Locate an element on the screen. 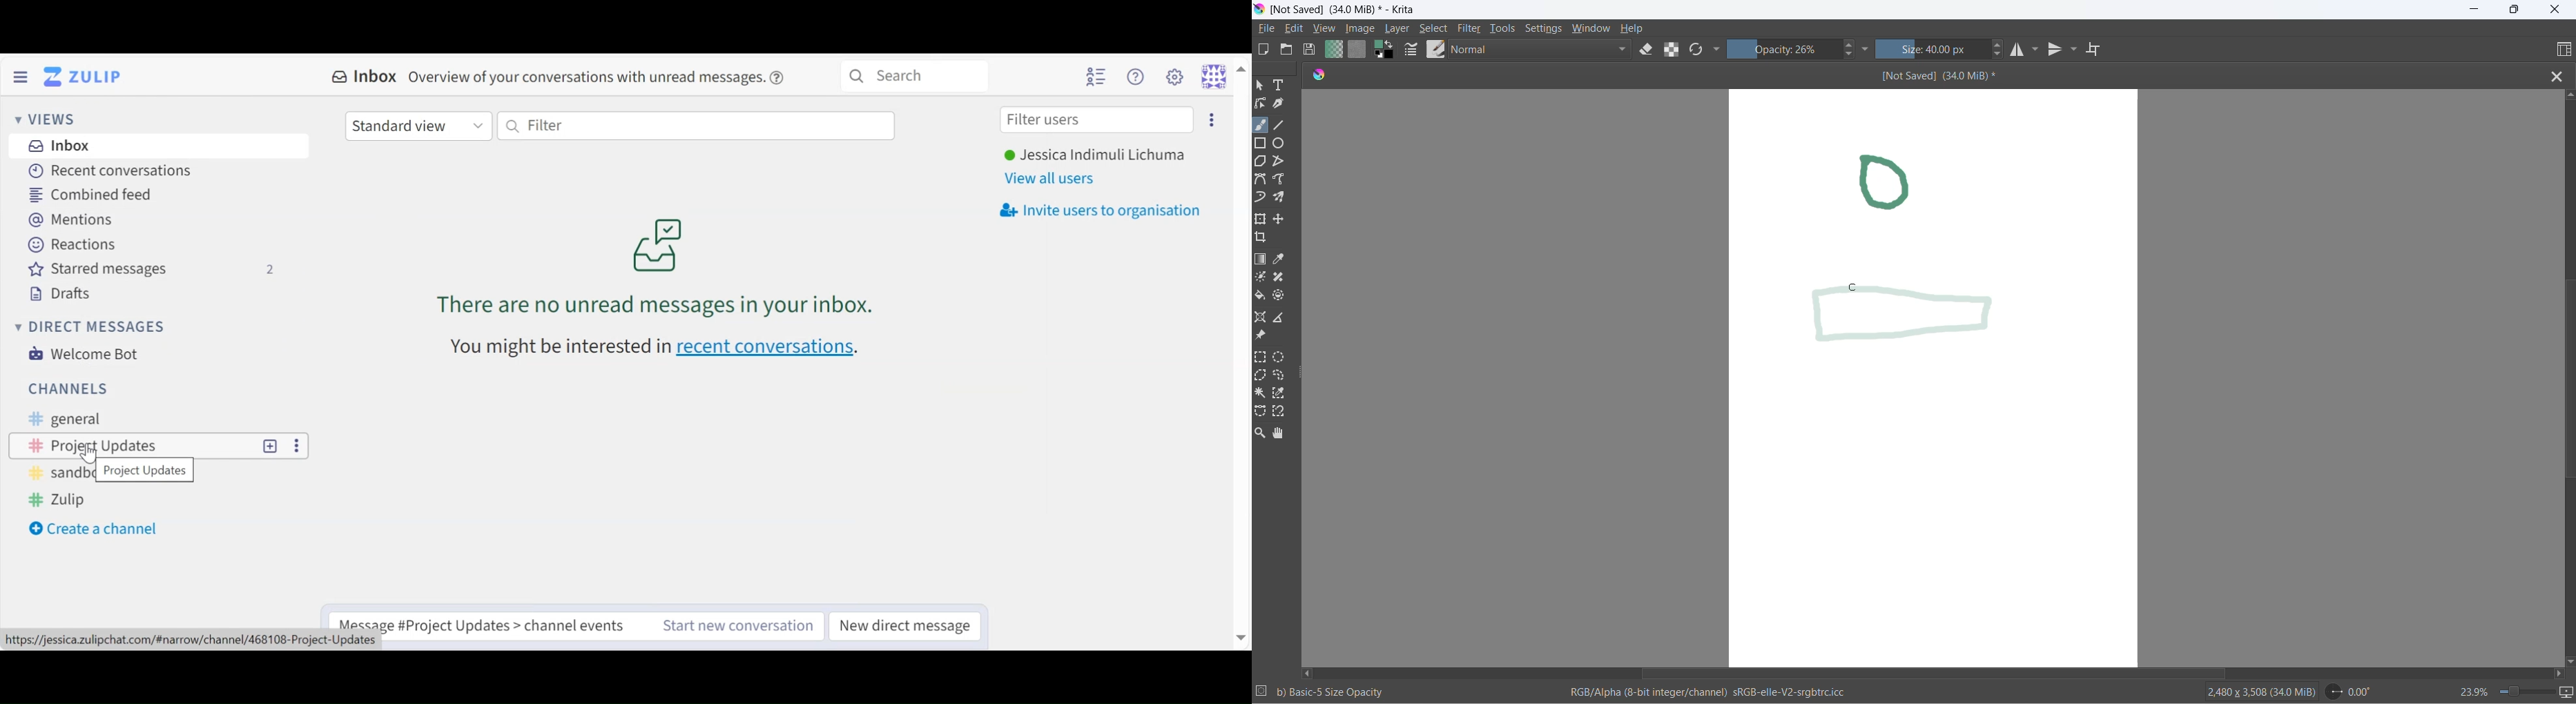  help is located at coordinates (781, 78).